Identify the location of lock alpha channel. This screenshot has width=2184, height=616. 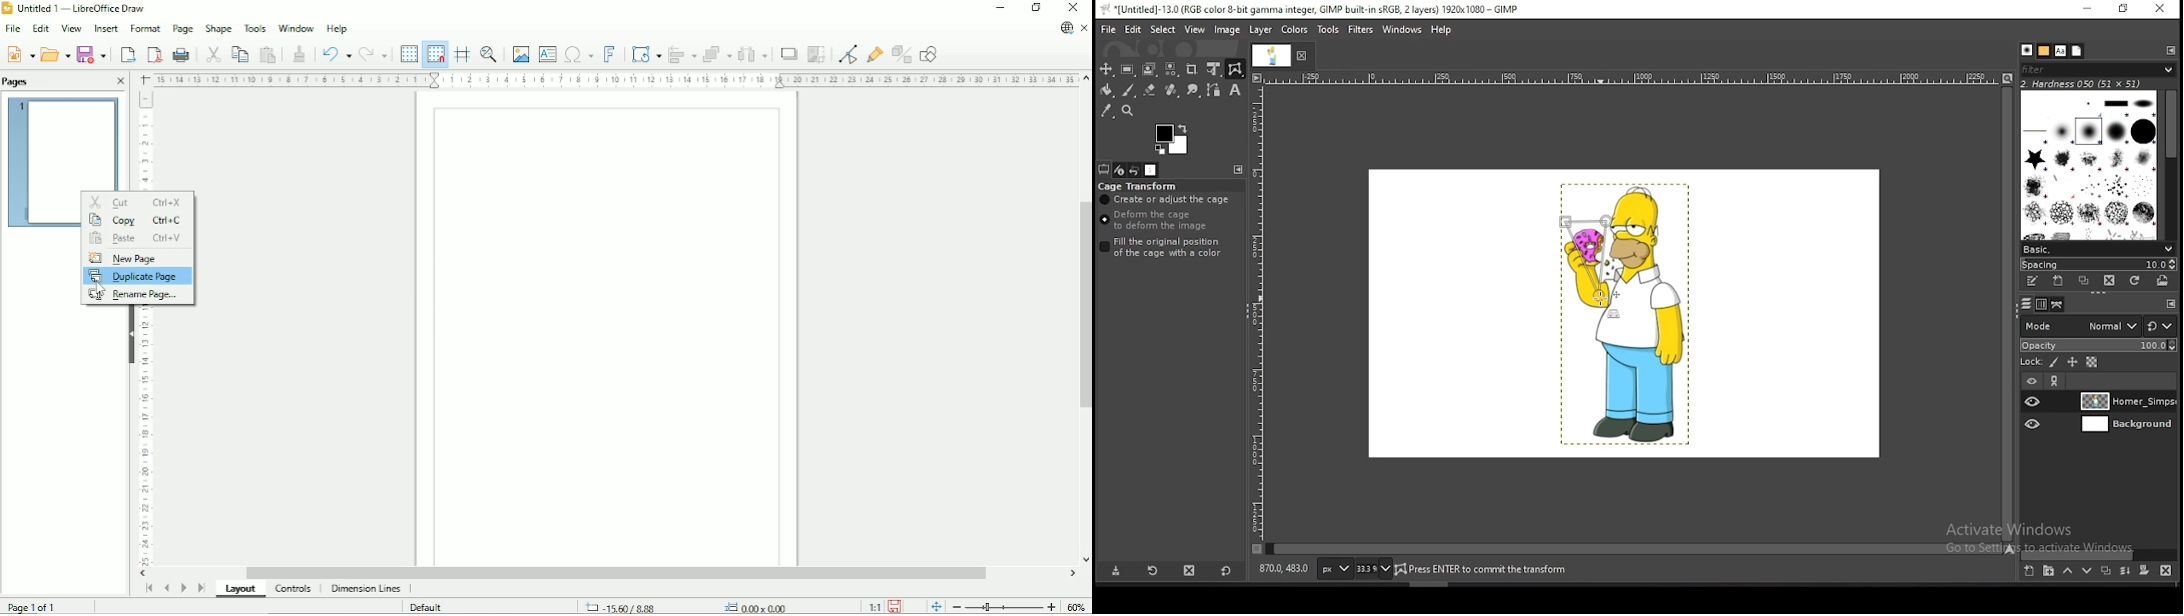
(2091, 363).